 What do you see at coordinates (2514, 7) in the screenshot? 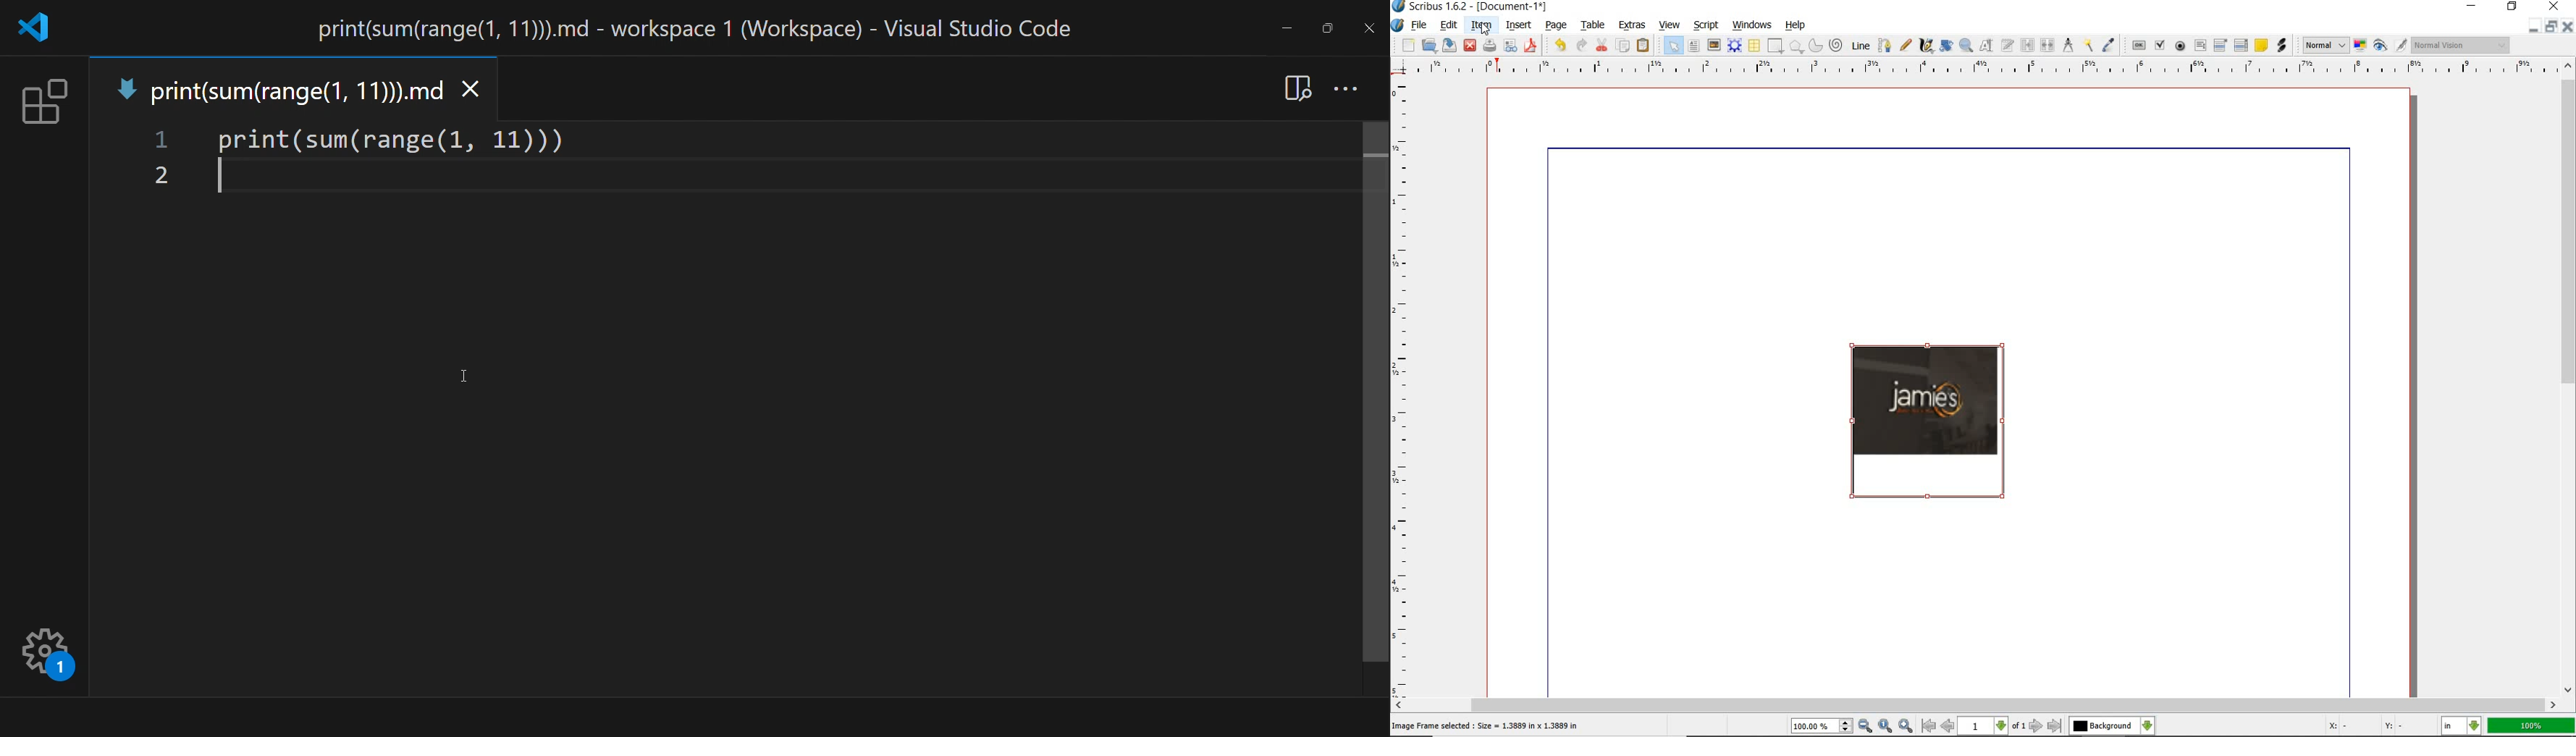
I see `restore` at bounding box center [2514, 7].